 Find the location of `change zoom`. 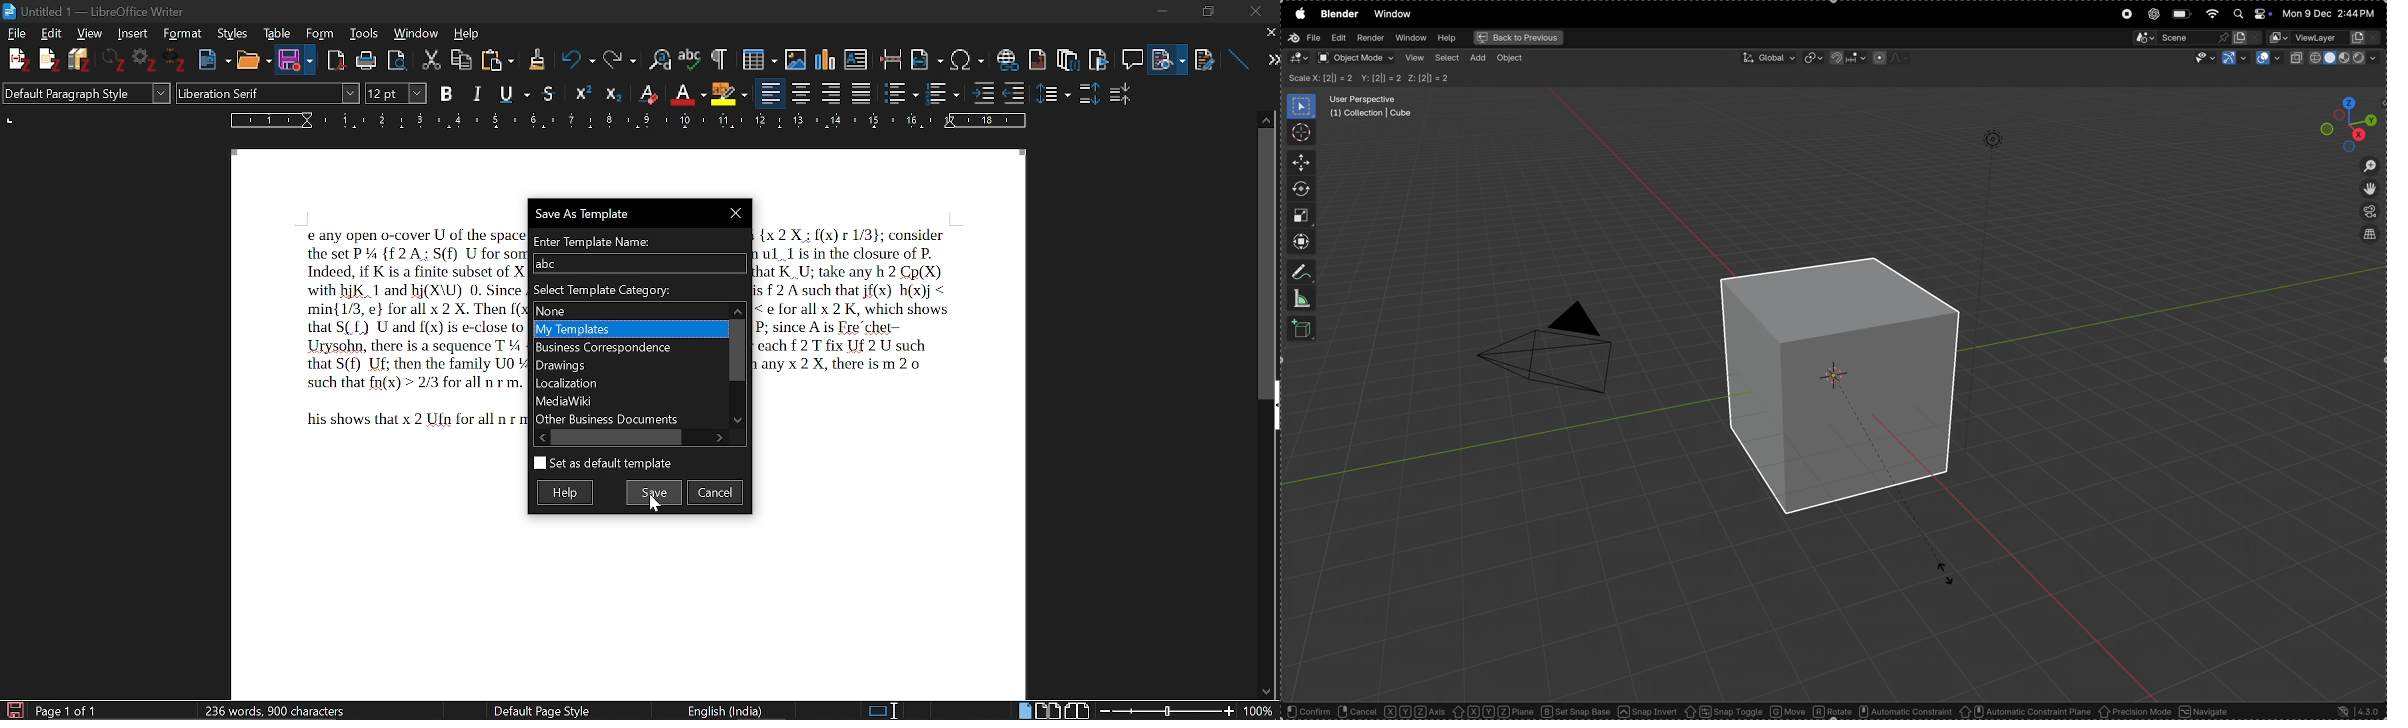

change zoom is located at coordinates (1185, 710).